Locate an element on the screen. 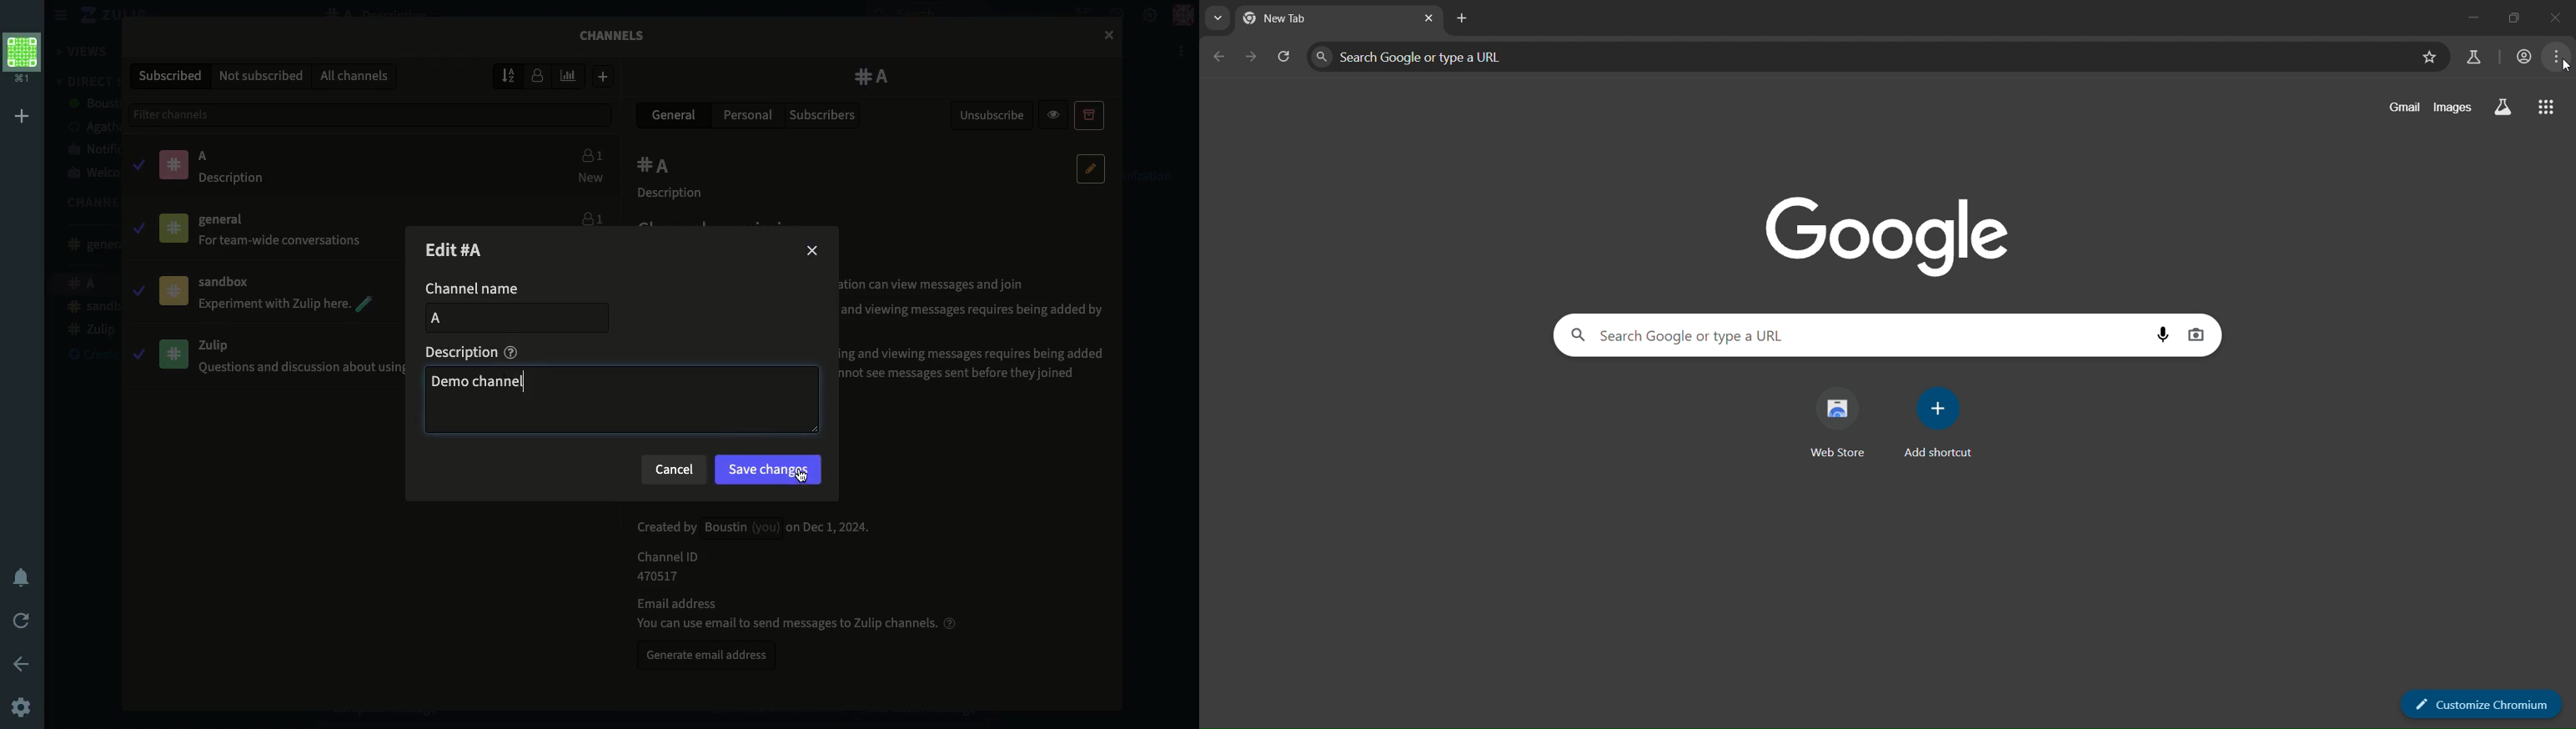  search labs is located at coordinates (2470, 57).